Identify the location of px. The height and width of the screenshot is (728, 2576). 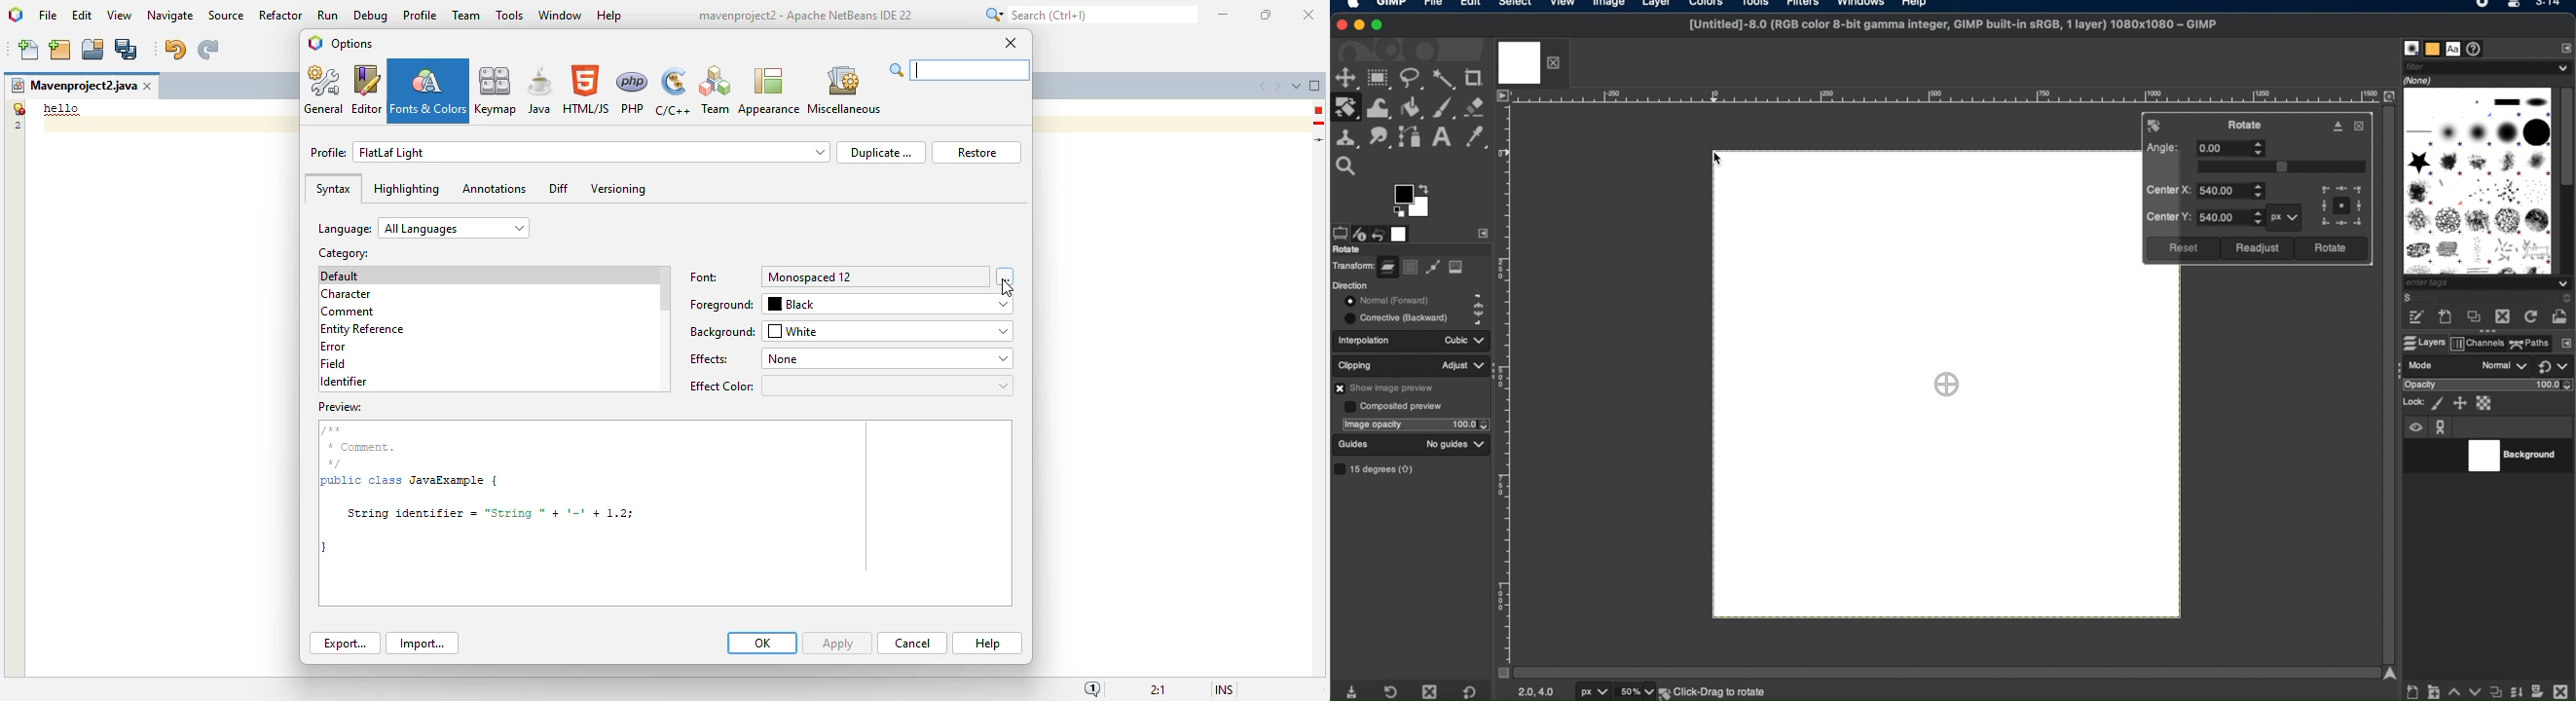
(2282, 217).